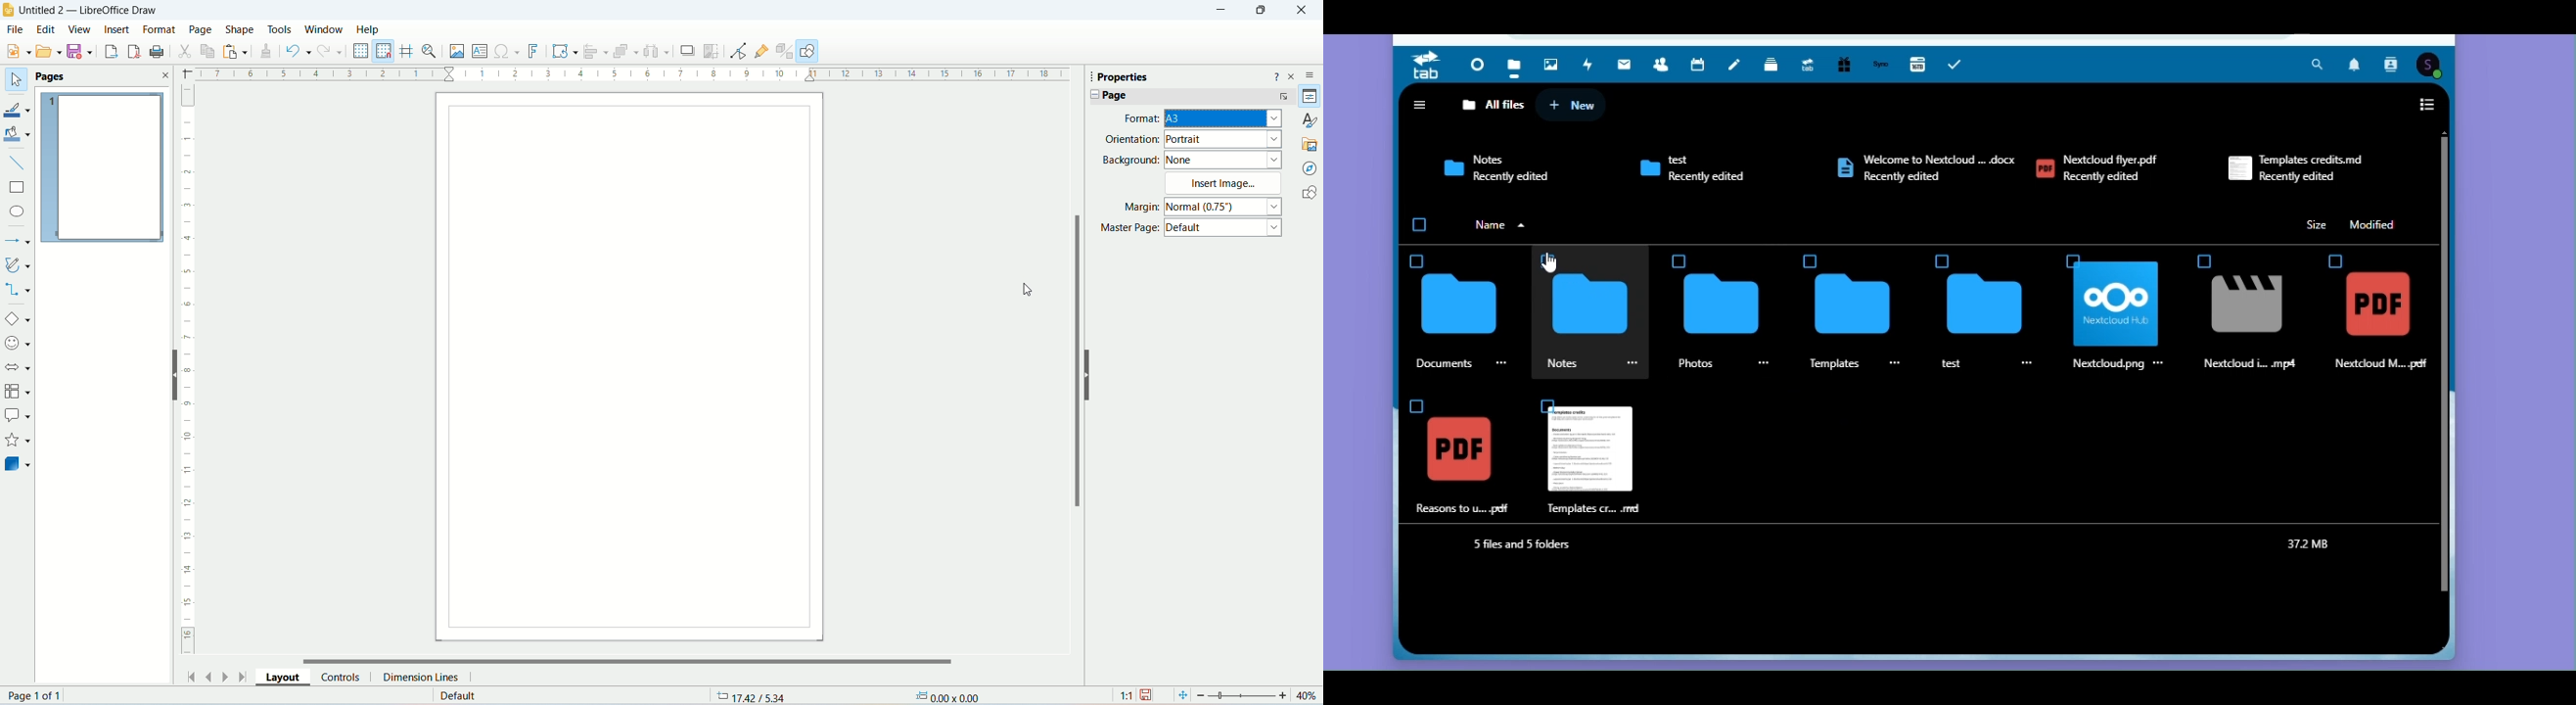 Image resolution: width=2576 pixels, height=728 pixels. What do you see at coordinates (1187, 97) in the screenshot?
I see `page` at bounding box center [1187, 97].